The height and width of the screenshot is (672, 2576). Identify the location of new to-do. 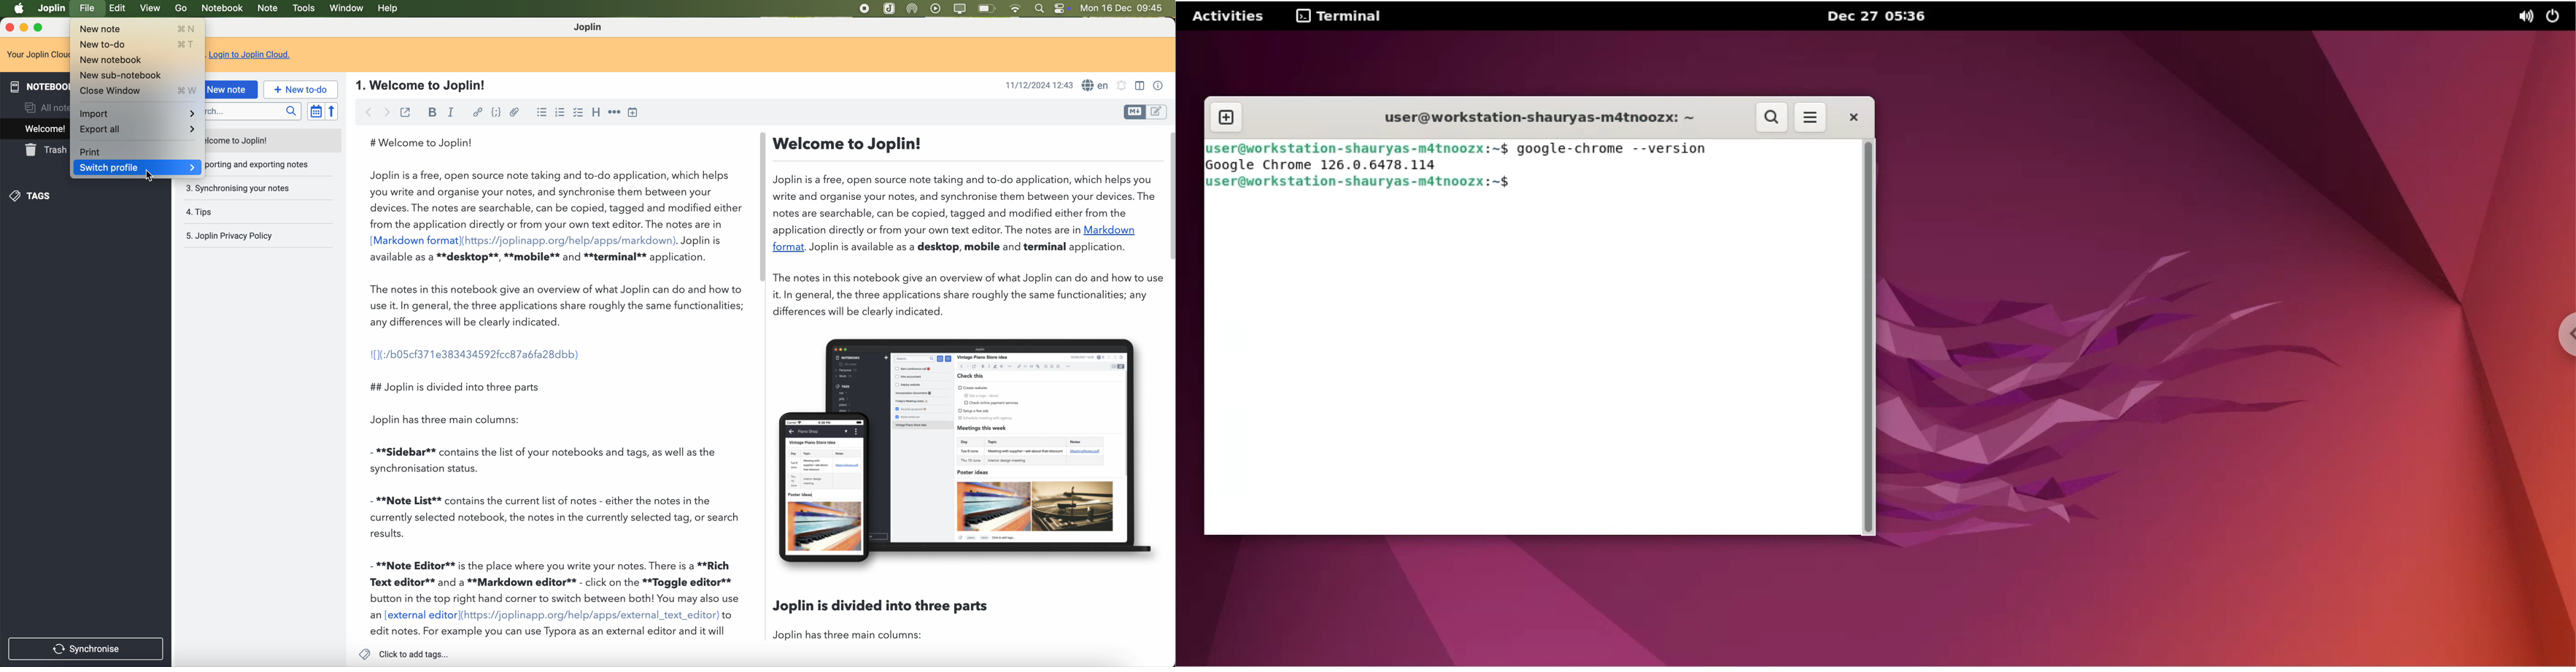
(300, 89).